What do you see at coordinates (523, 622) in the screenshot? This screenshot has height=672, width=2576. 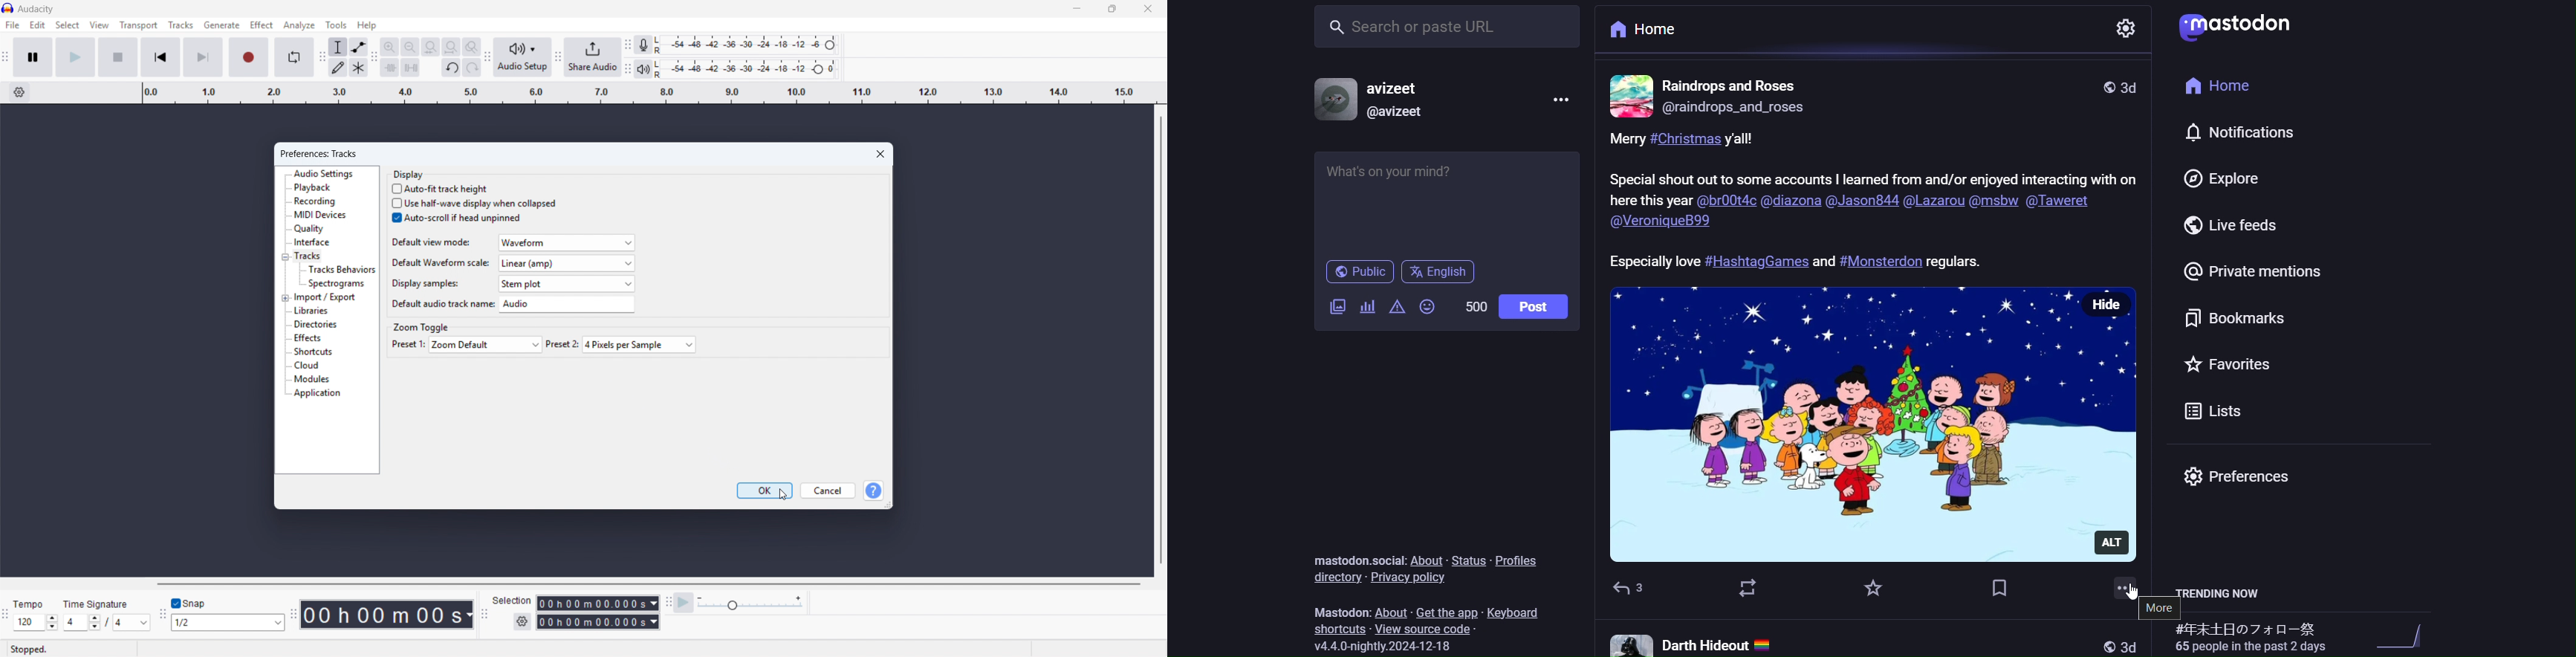 I see `selection settings` at bounding box center [523, 622].